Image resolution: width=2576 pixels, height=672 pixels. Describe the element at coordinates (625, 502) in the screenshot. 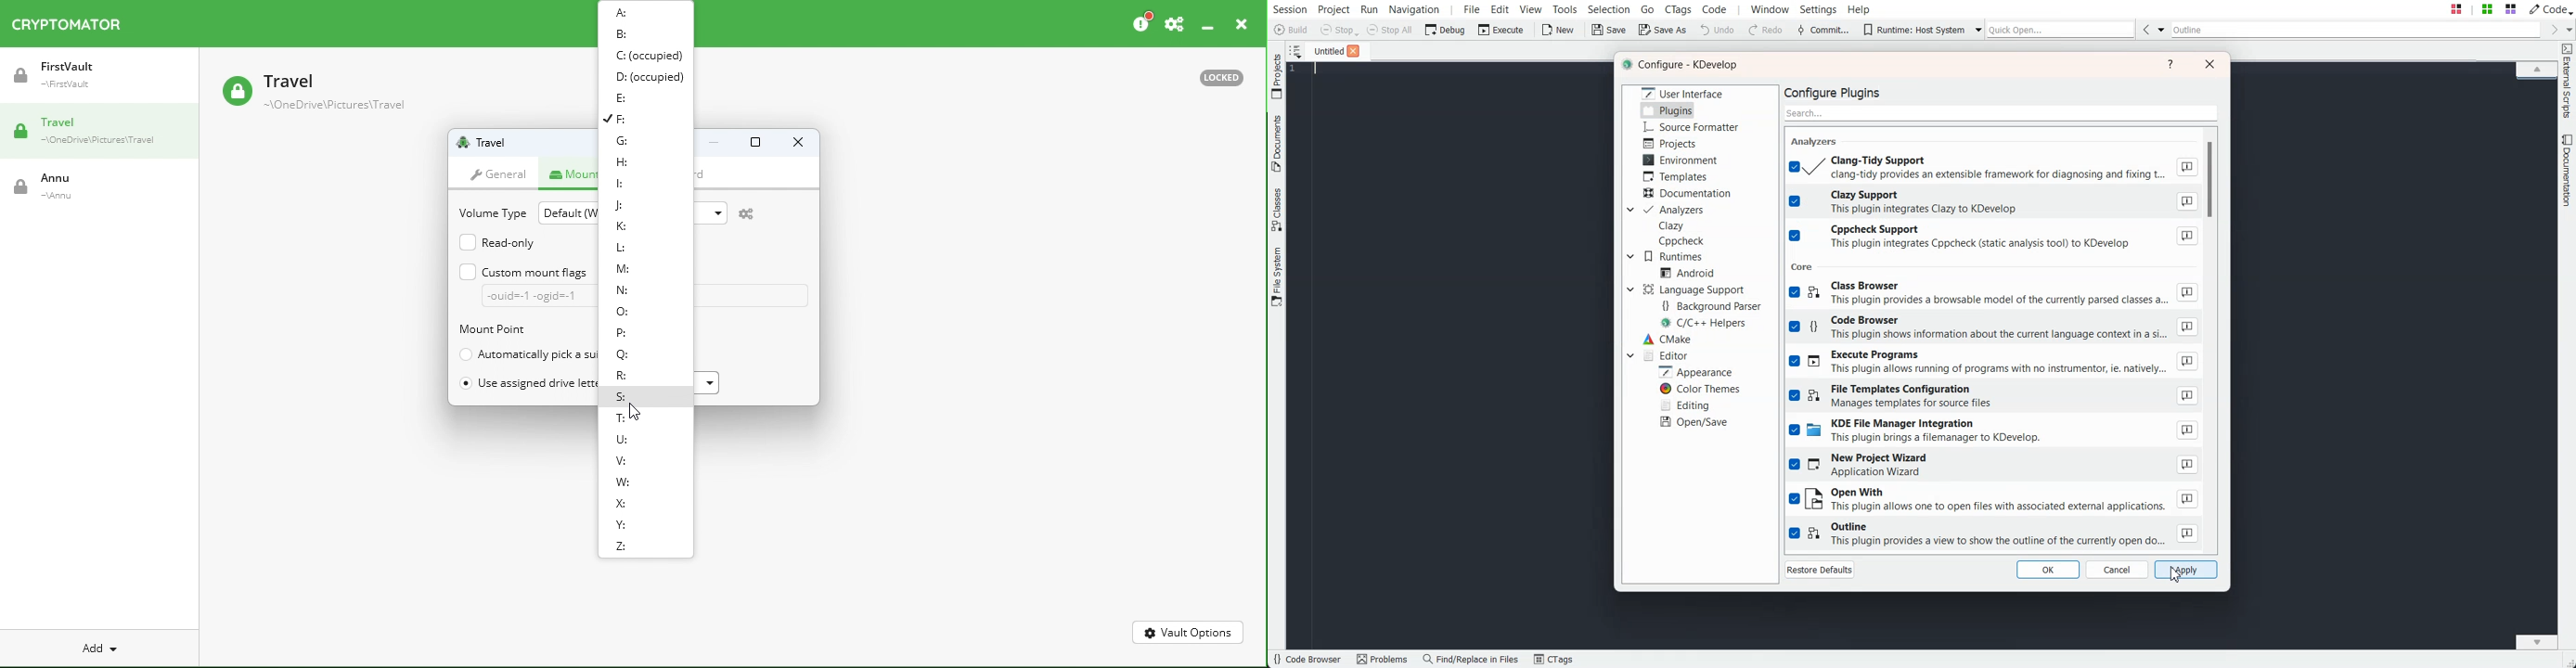

I see `X:` at that location.